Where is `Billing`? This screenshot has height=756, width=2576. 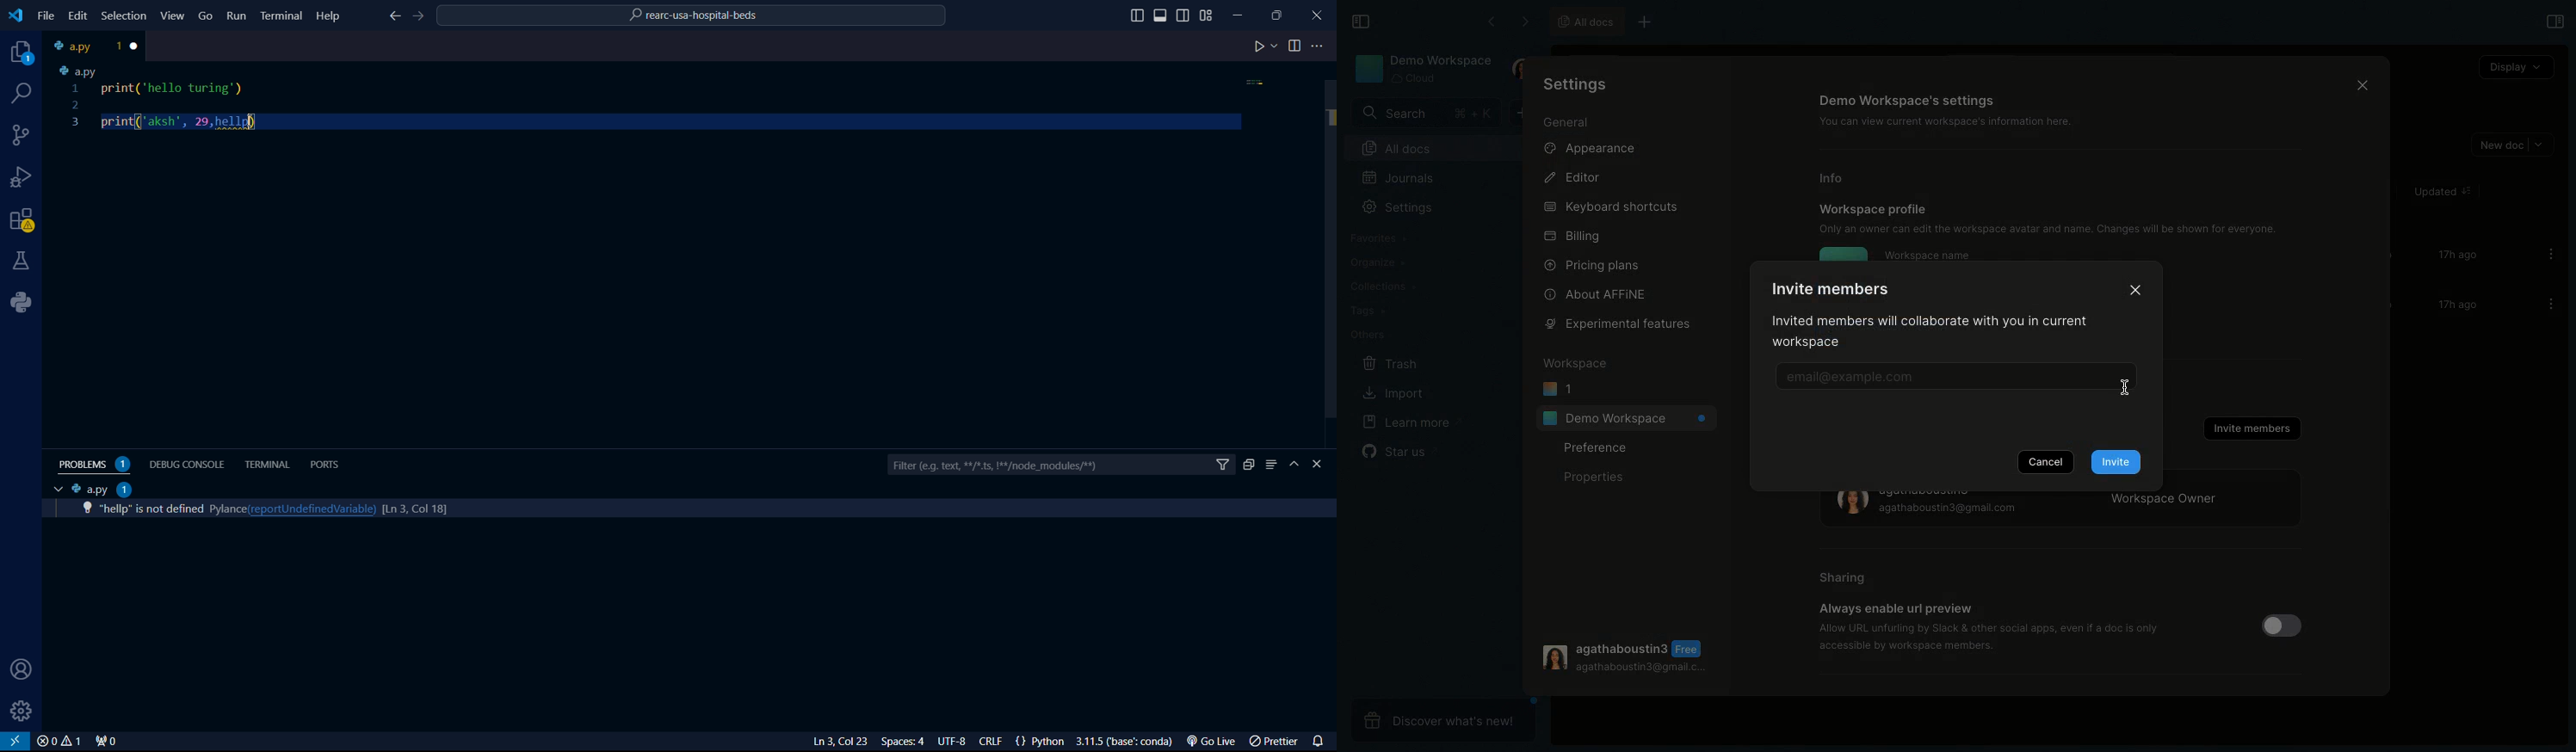 Billing is located at coordinates (1571, 237).